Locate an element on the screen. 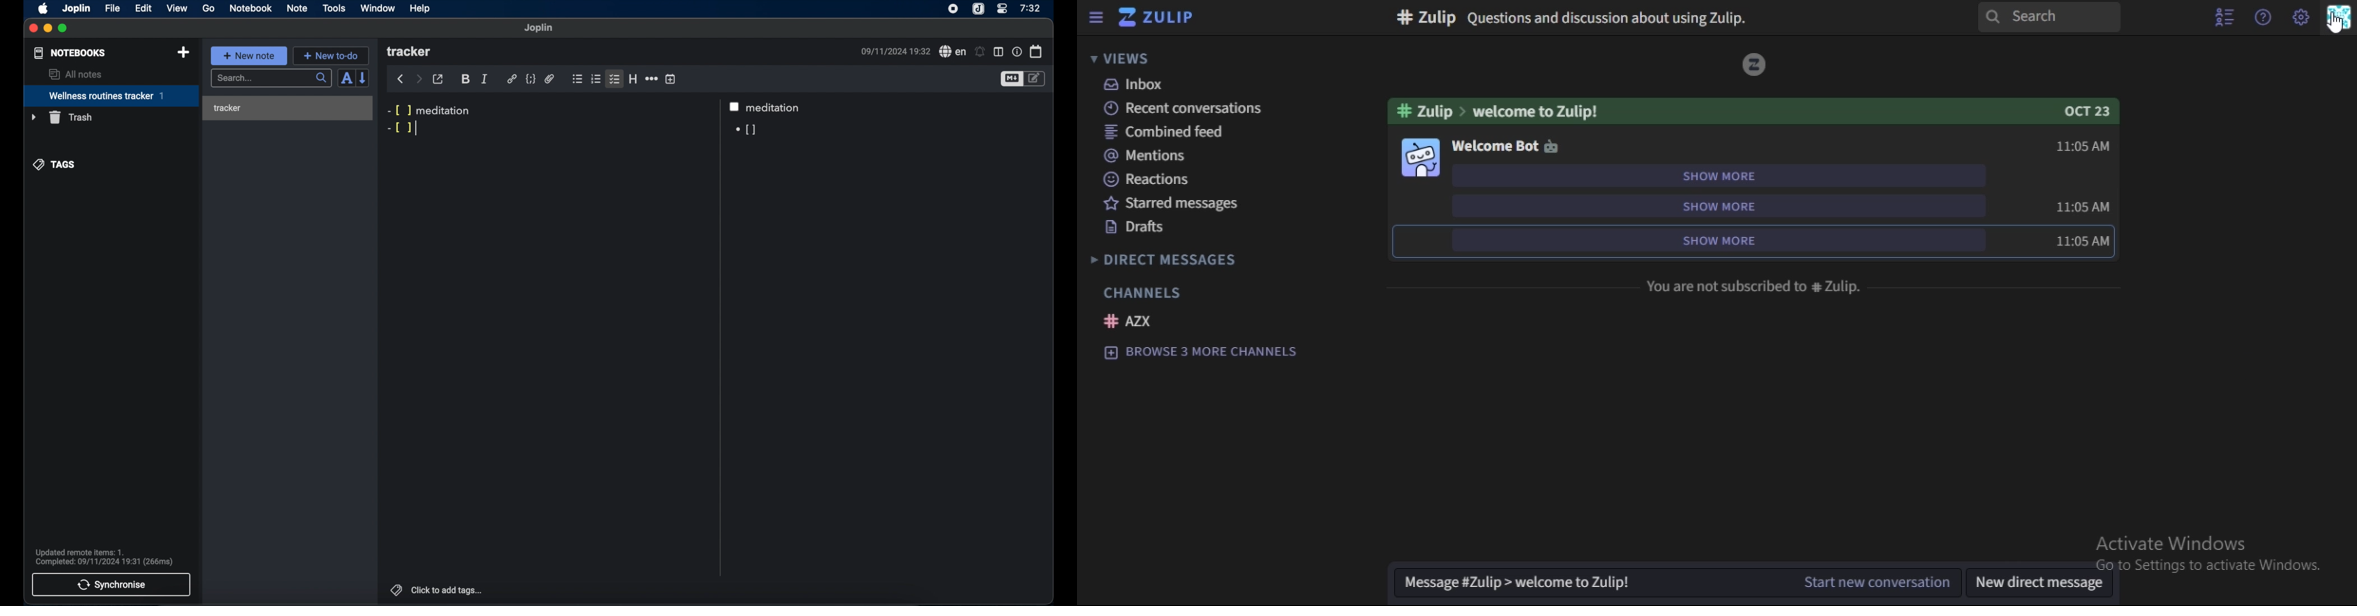  notebook is located at coordinates (251, 8).